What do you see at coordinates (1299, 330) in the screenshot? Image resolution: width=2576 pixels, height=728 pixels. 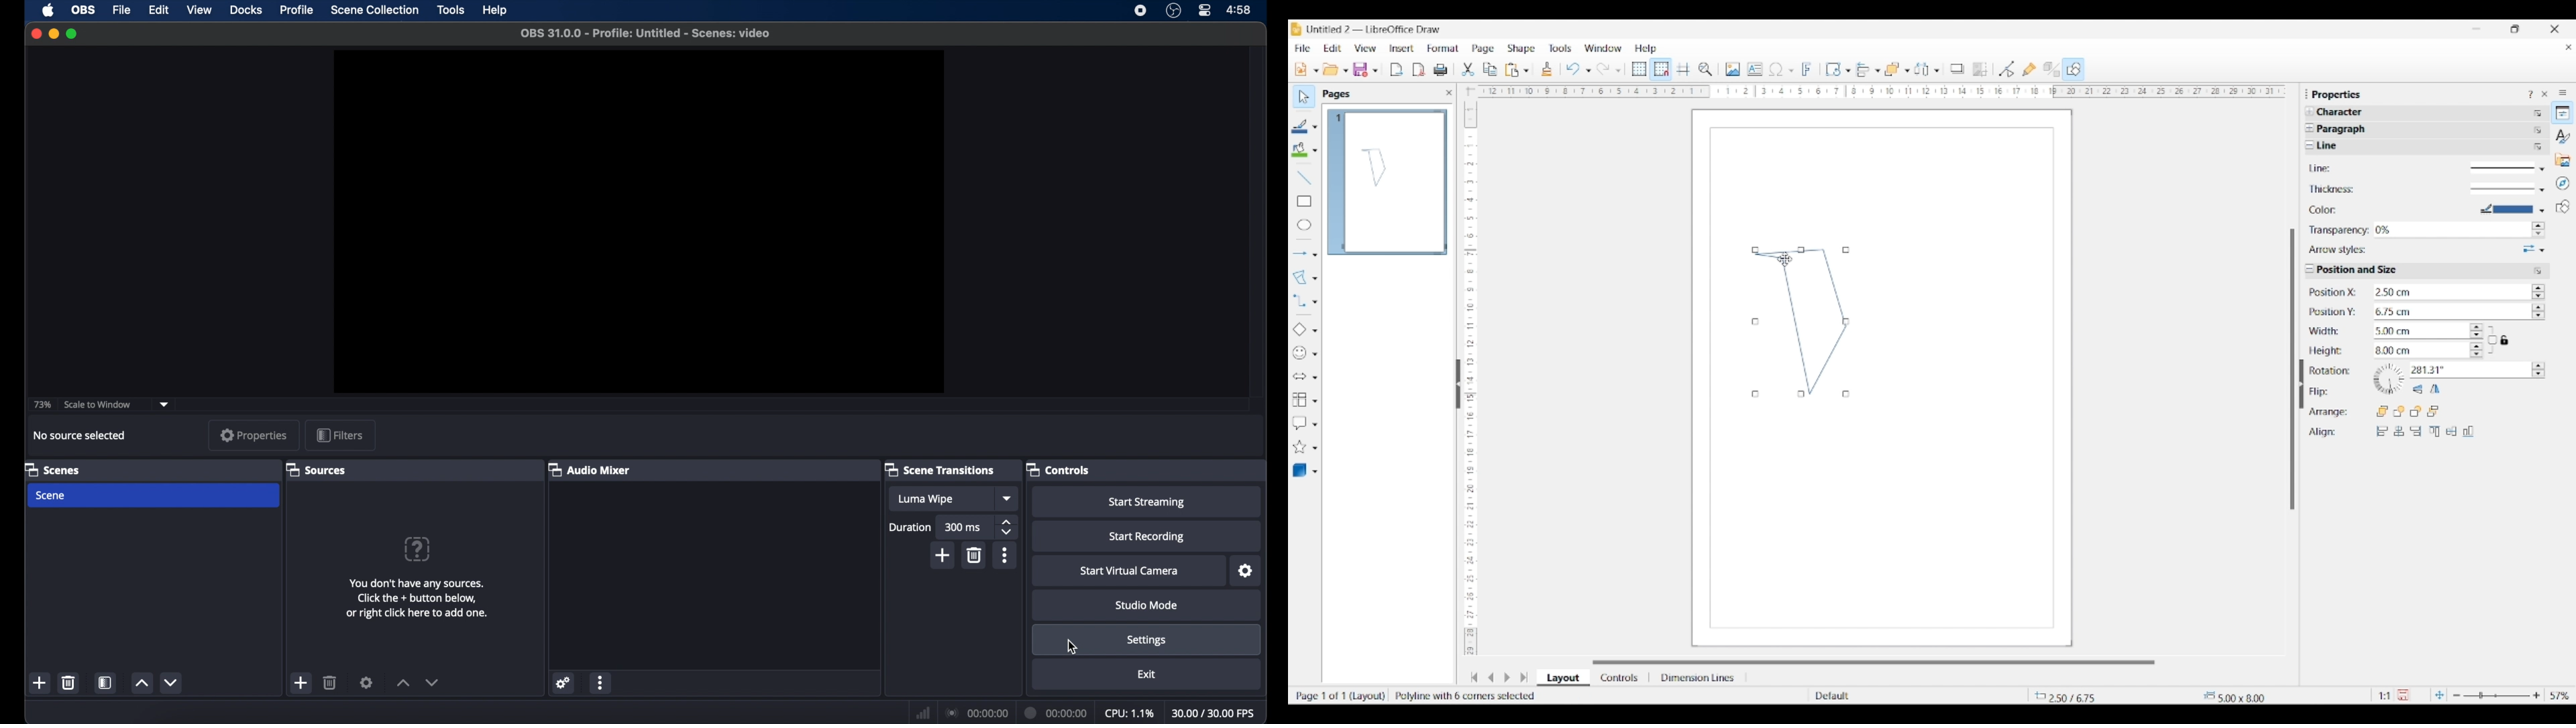 I see `Selected basic shape` at bounding box center [1299, 330].